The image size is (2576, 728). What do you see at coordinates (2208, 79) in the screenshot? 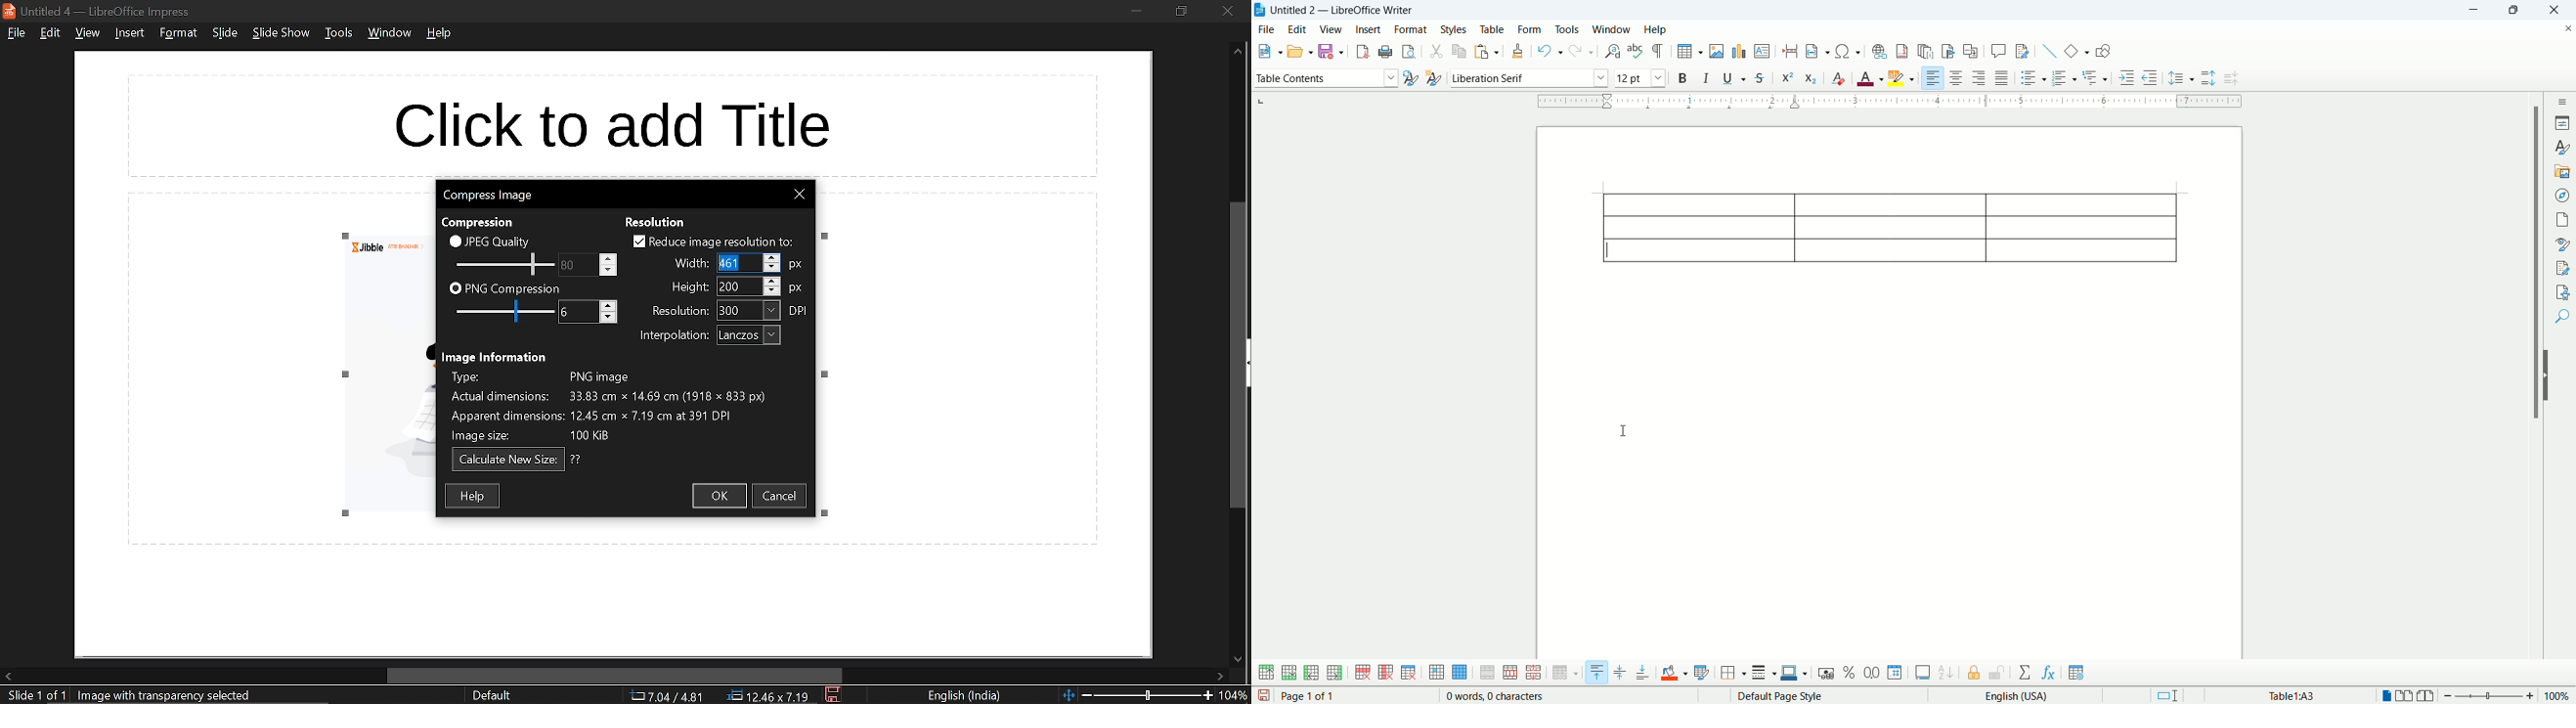
I see `increase line spacing` at bounding box center [2208, 79].